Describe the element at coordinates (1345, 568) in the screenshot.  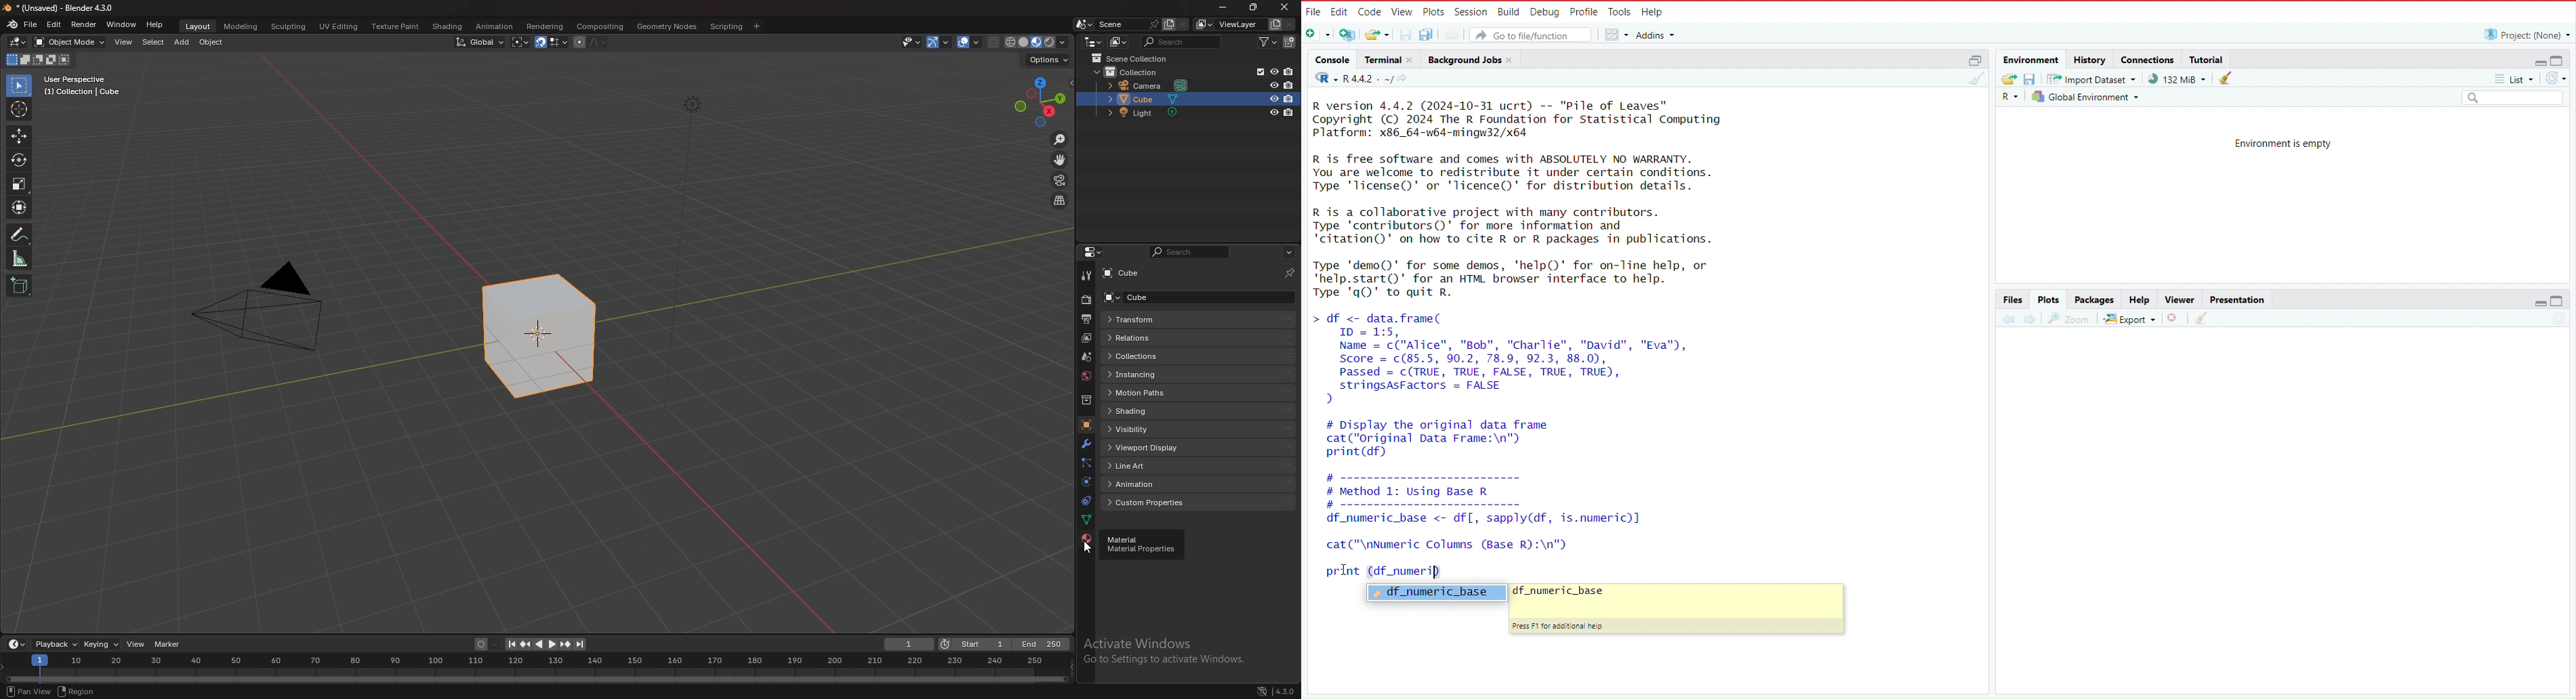
I see `cursor` at that location.